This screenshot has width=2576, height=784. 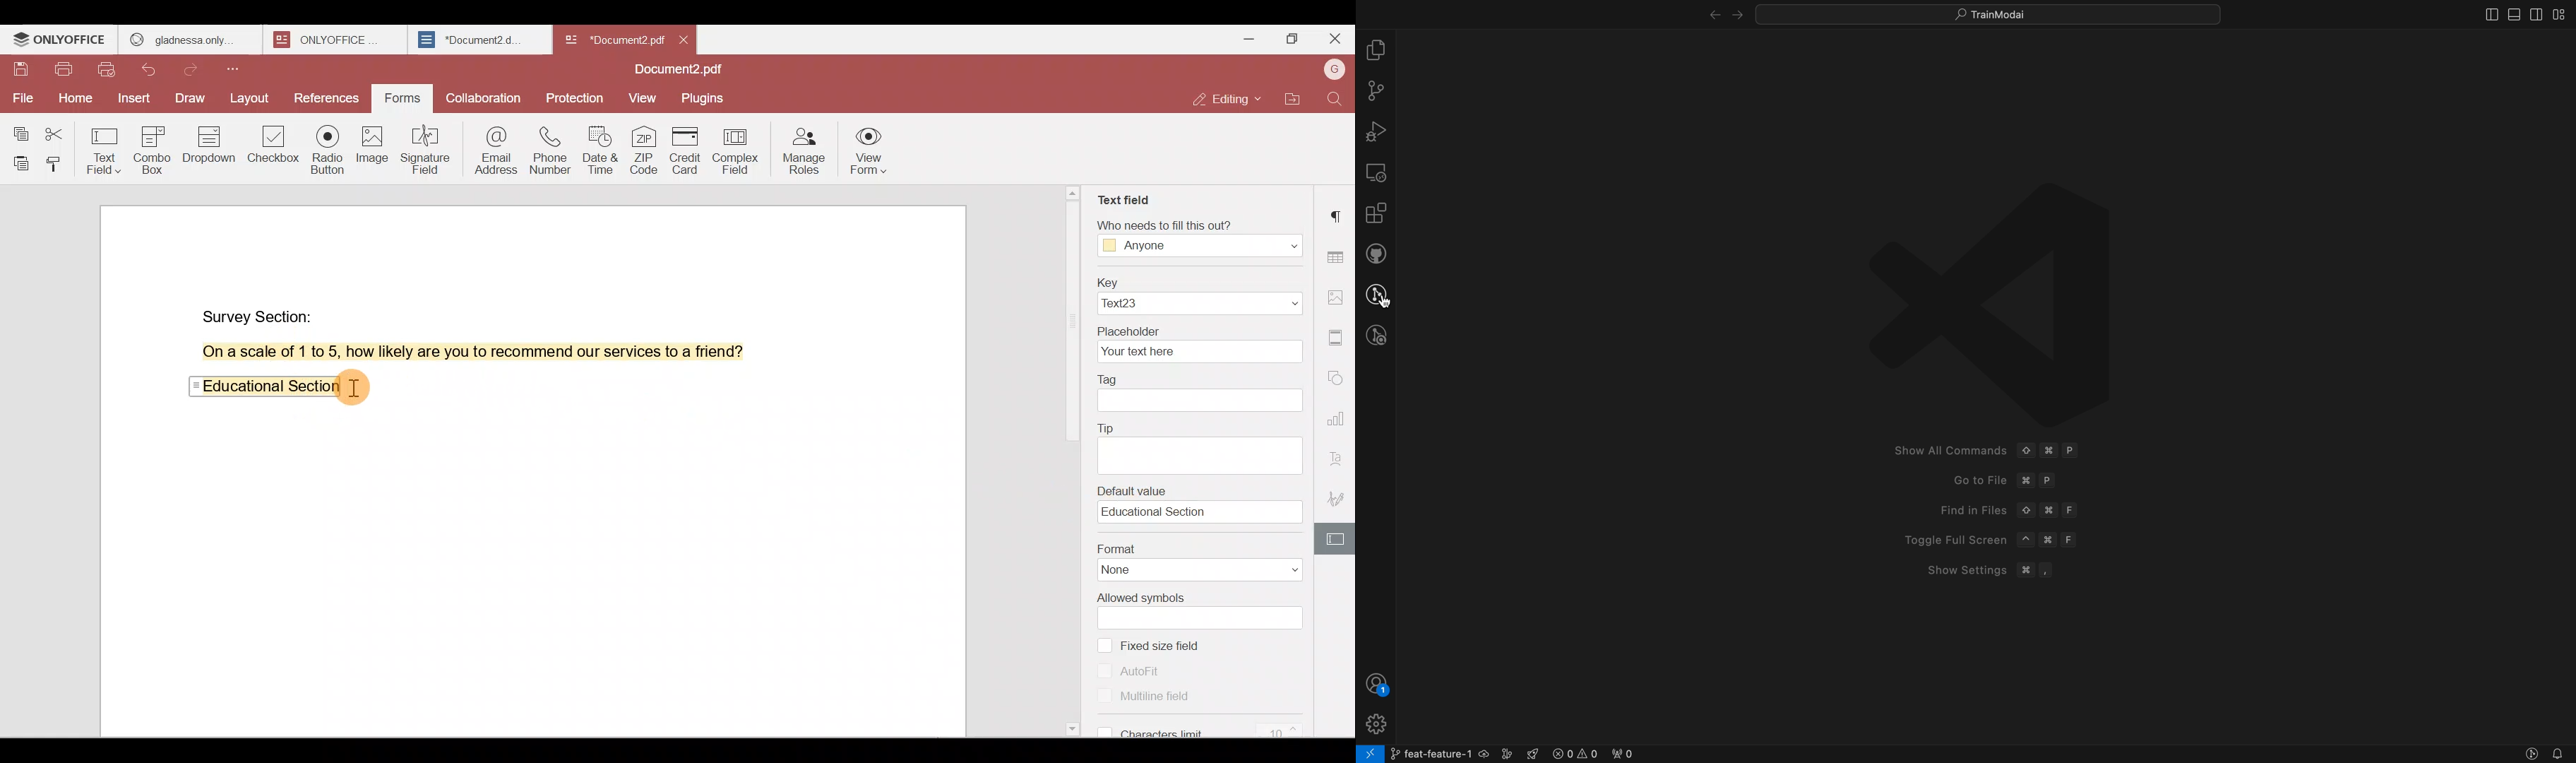 What do you see at coordinates (1198, 294) in the screenshot?
I see `Key` at bounding box center [1198, 294].